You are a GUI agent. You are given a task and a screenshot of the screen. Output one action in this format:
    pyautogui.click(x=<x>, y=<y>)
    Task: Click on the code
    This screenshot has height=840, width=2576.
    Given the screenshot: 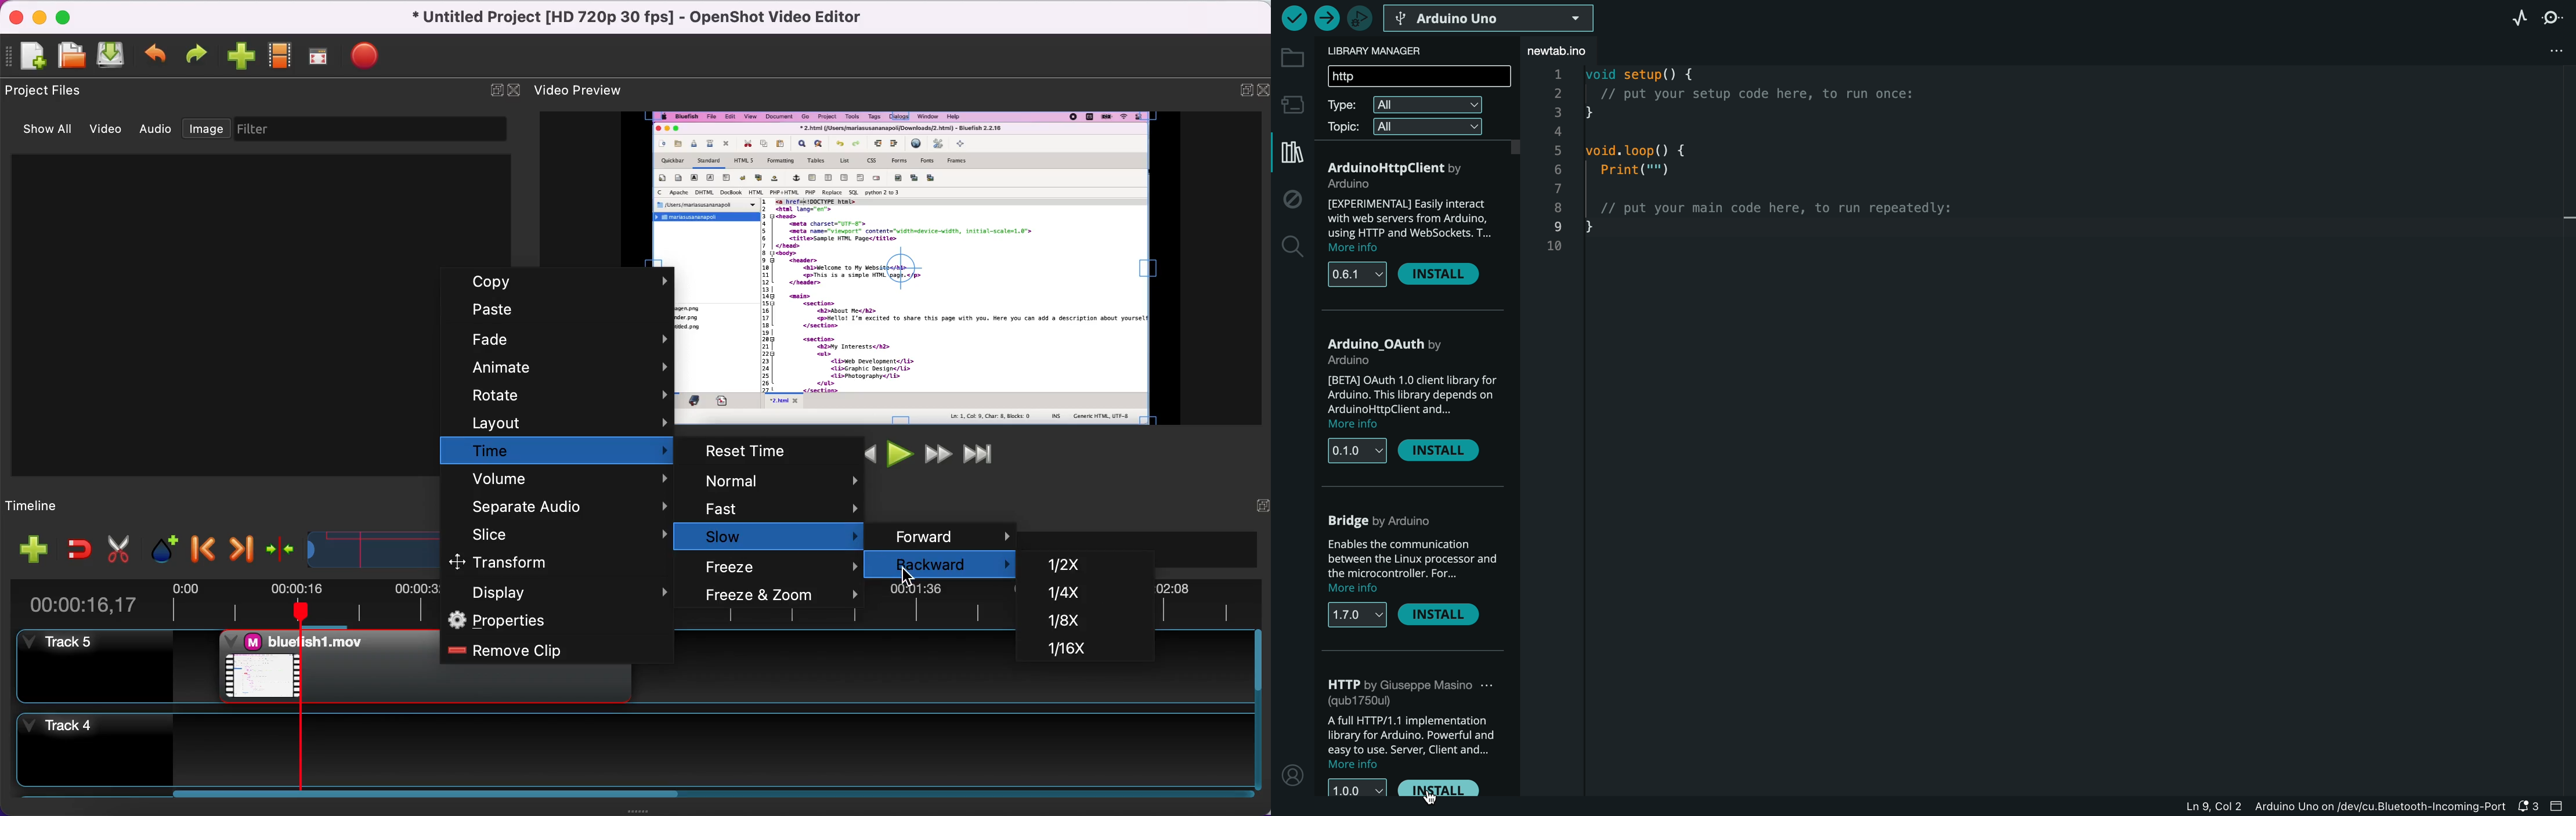 What is the action you would take?
    pyautogui.click(x=1756, y=178)
    